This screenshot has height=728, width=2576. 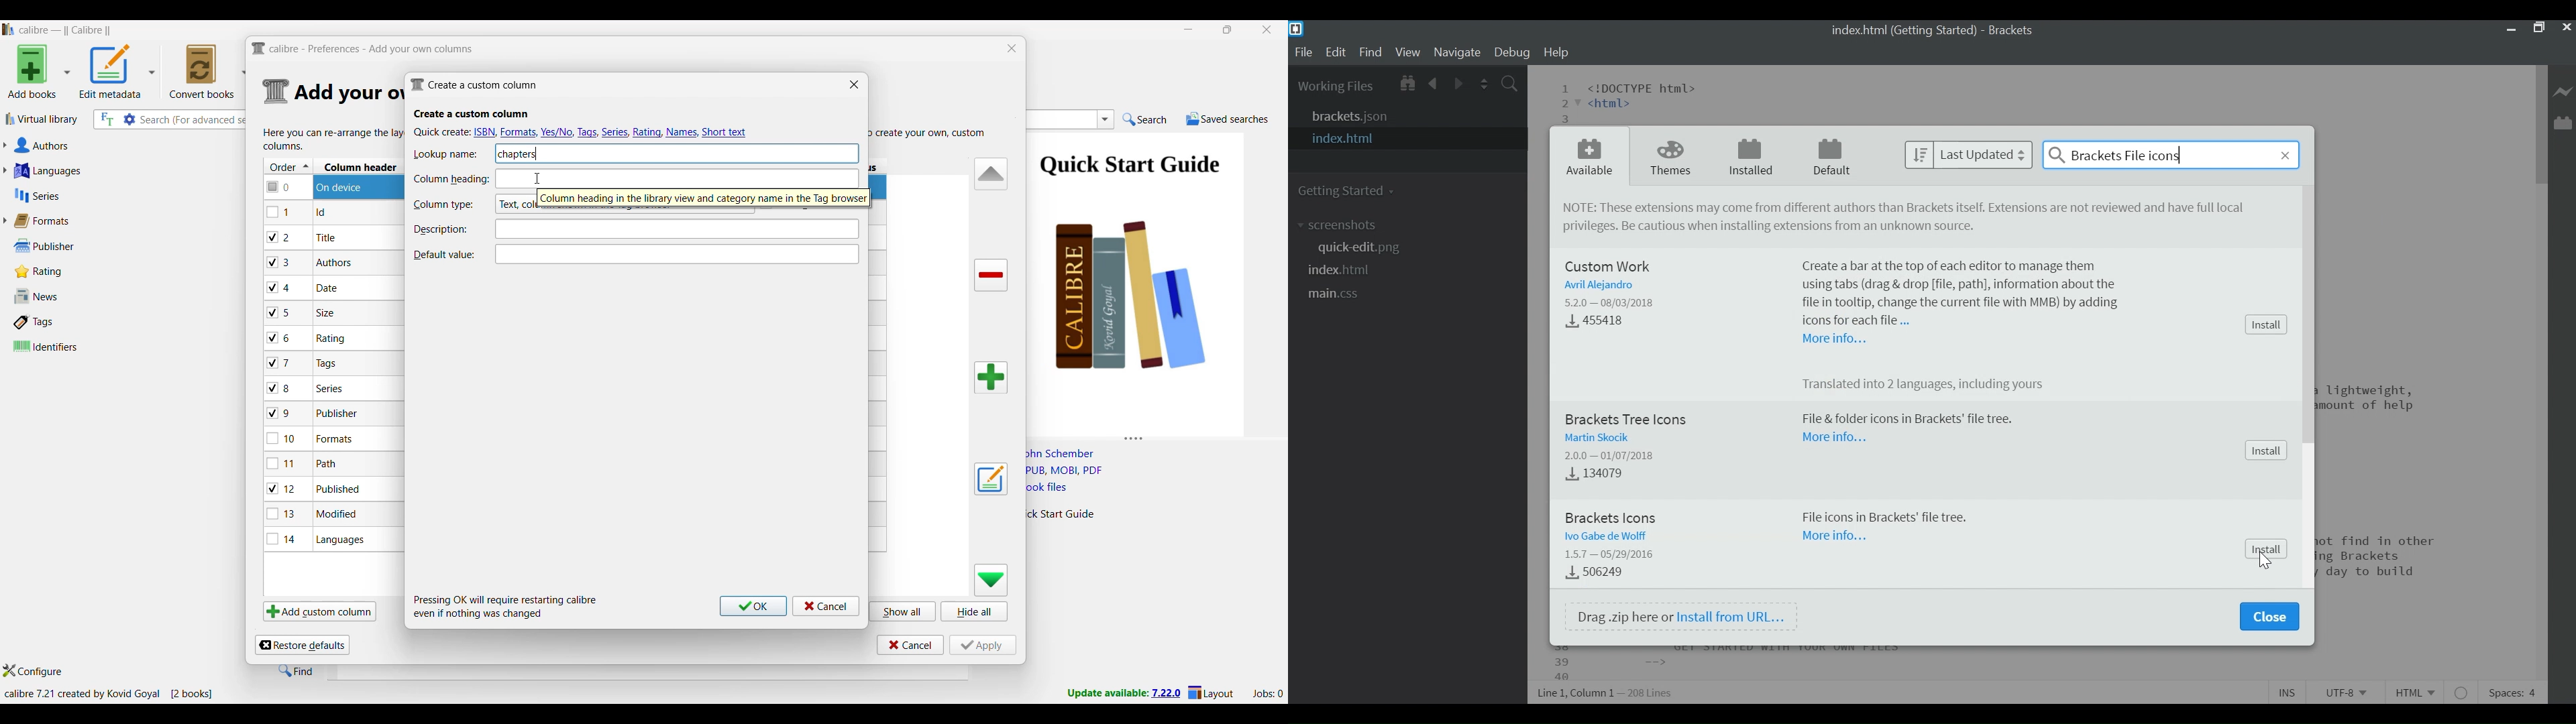 What do you see at coordinates (1909, 208) in the screenshot?
I see `NOTE: These Extensions may come from different authors than brackets itself. Extensions are not reviewed and have not full privileges` at bounding box center [1909, 208].